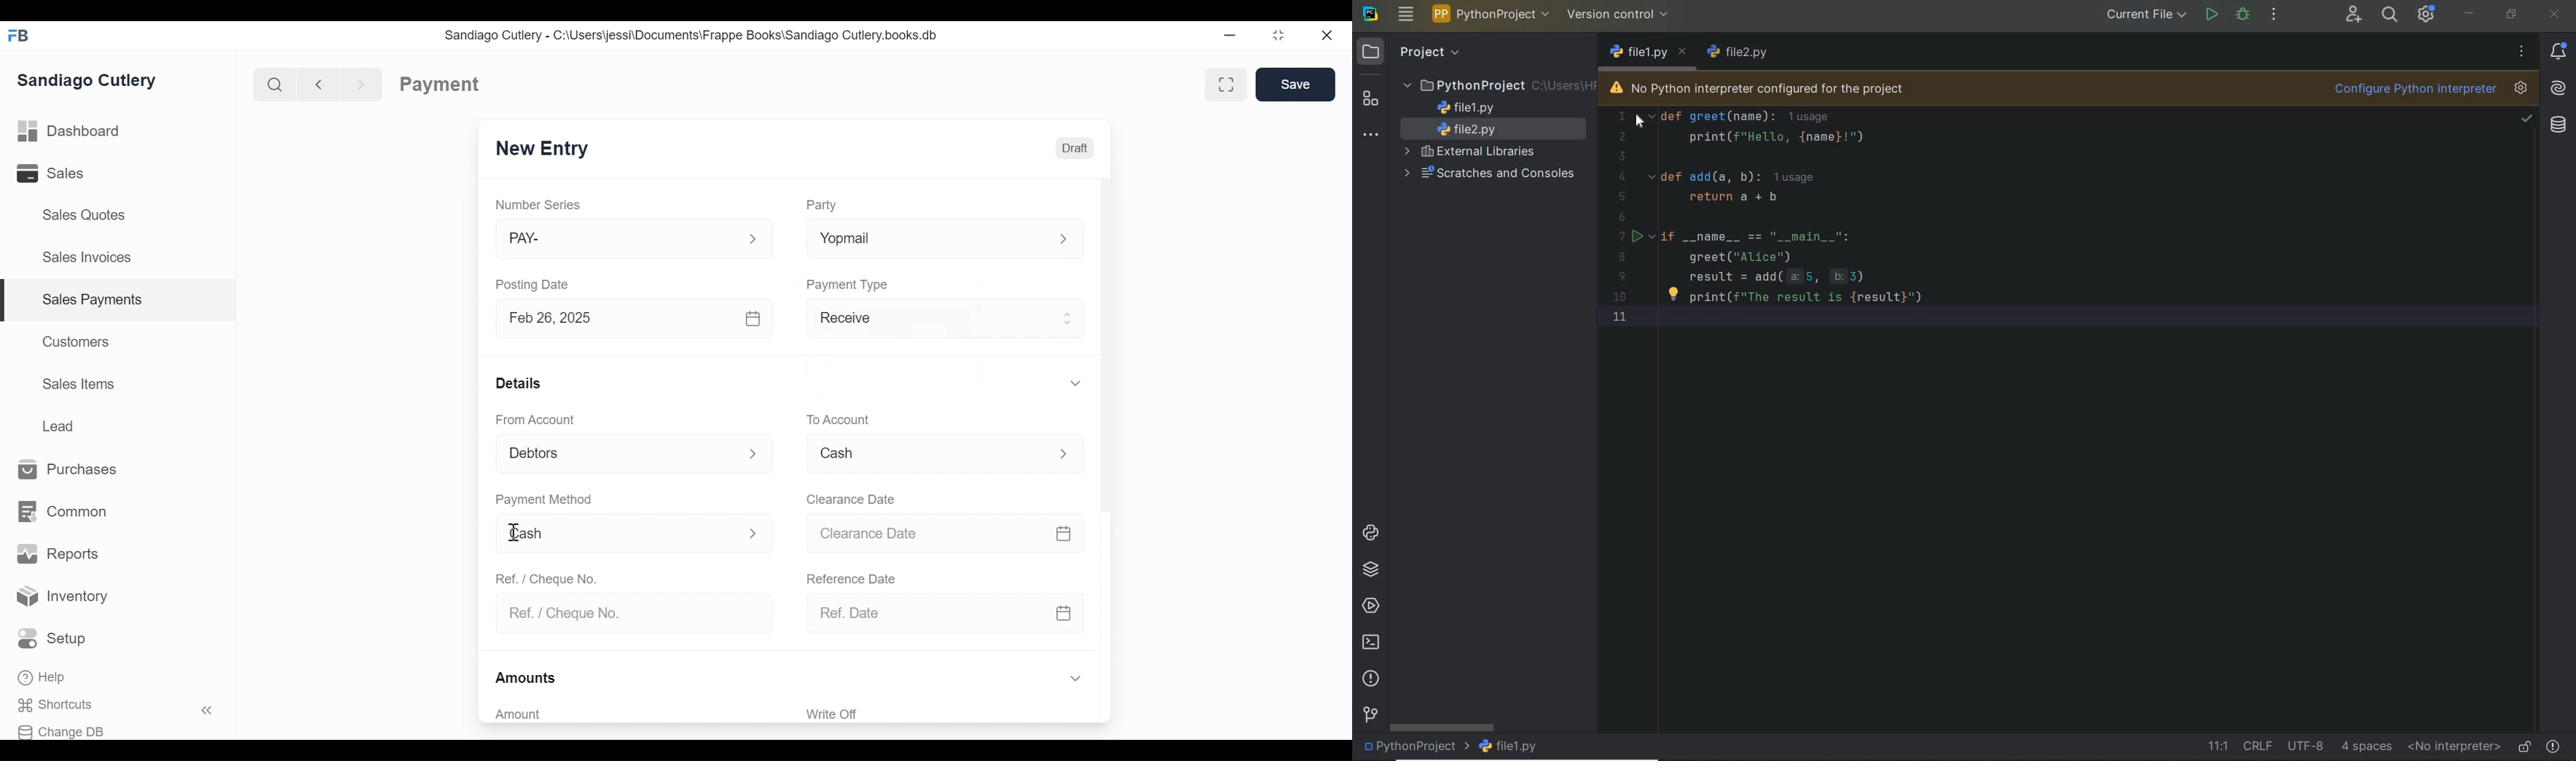 Image resolution: width=2576 pixels, height=784 pixels. I want to click on cursor, so click(513, 533).